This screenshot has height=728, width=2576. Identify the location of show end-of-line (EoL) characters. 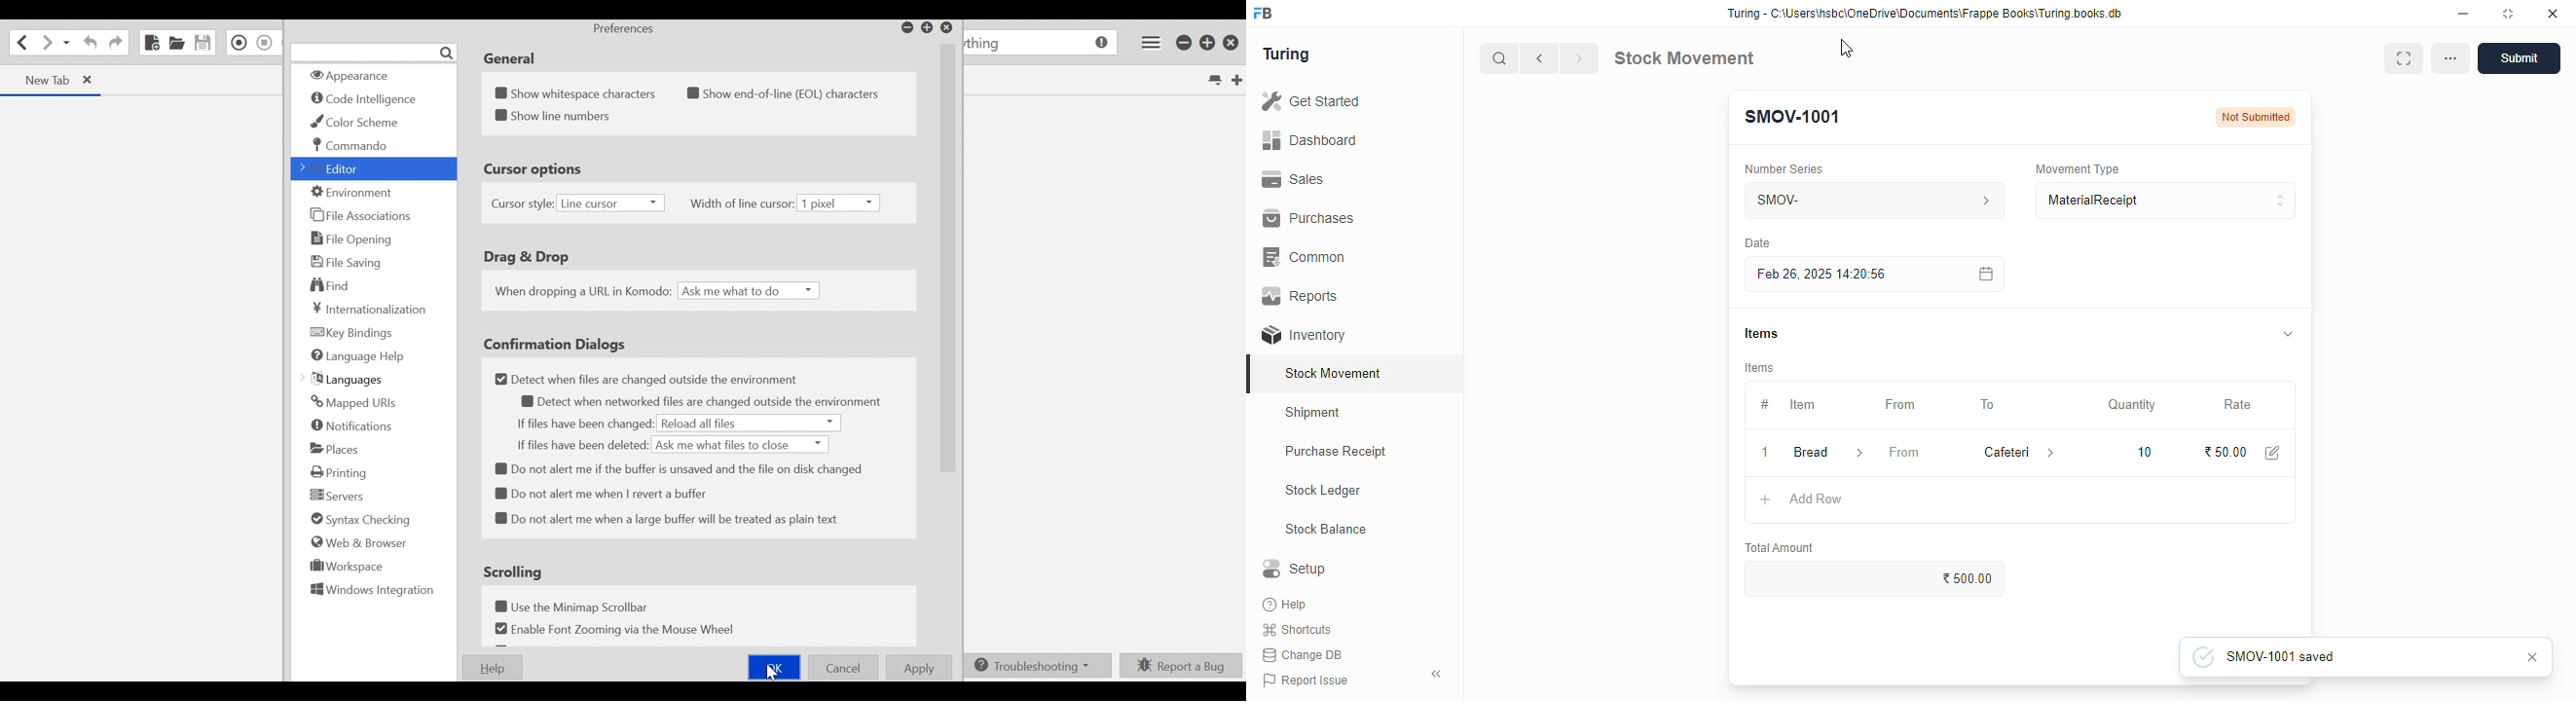
(790, 93).